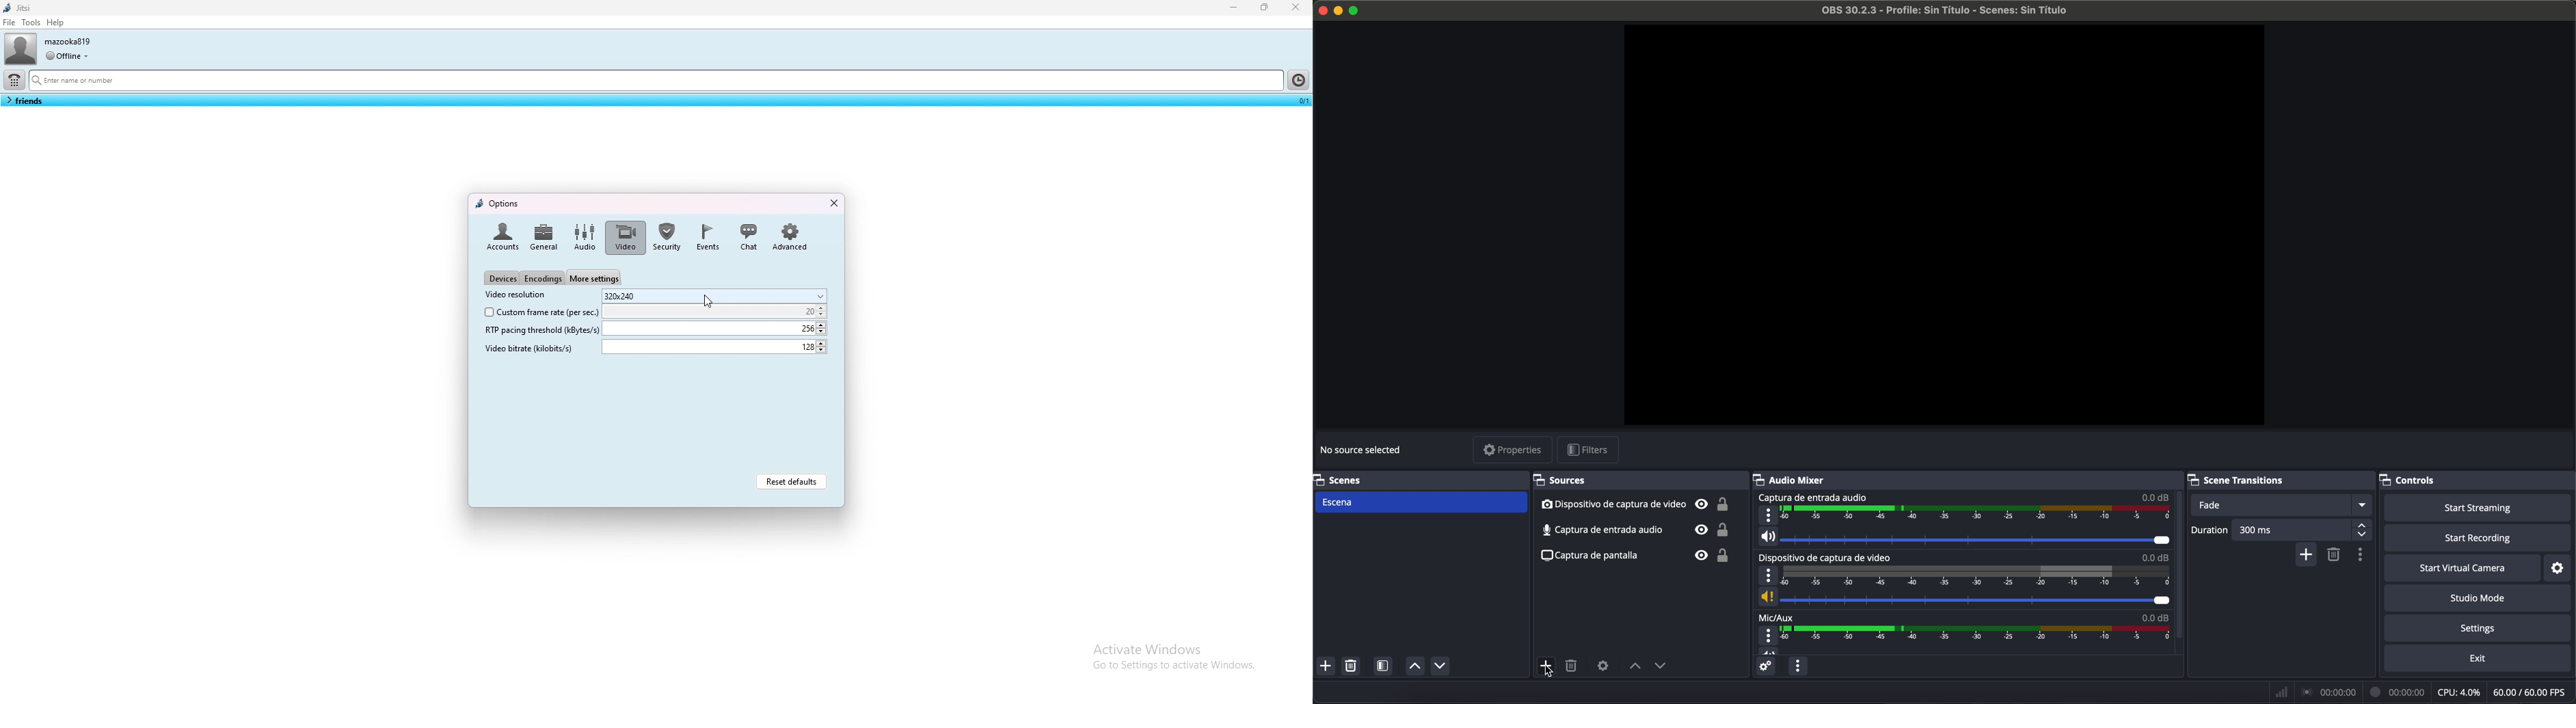 The image size is (2576, 728). Describe the element at coordinates (1440, 668) in the screenshot. I see `move scene down` at that location.